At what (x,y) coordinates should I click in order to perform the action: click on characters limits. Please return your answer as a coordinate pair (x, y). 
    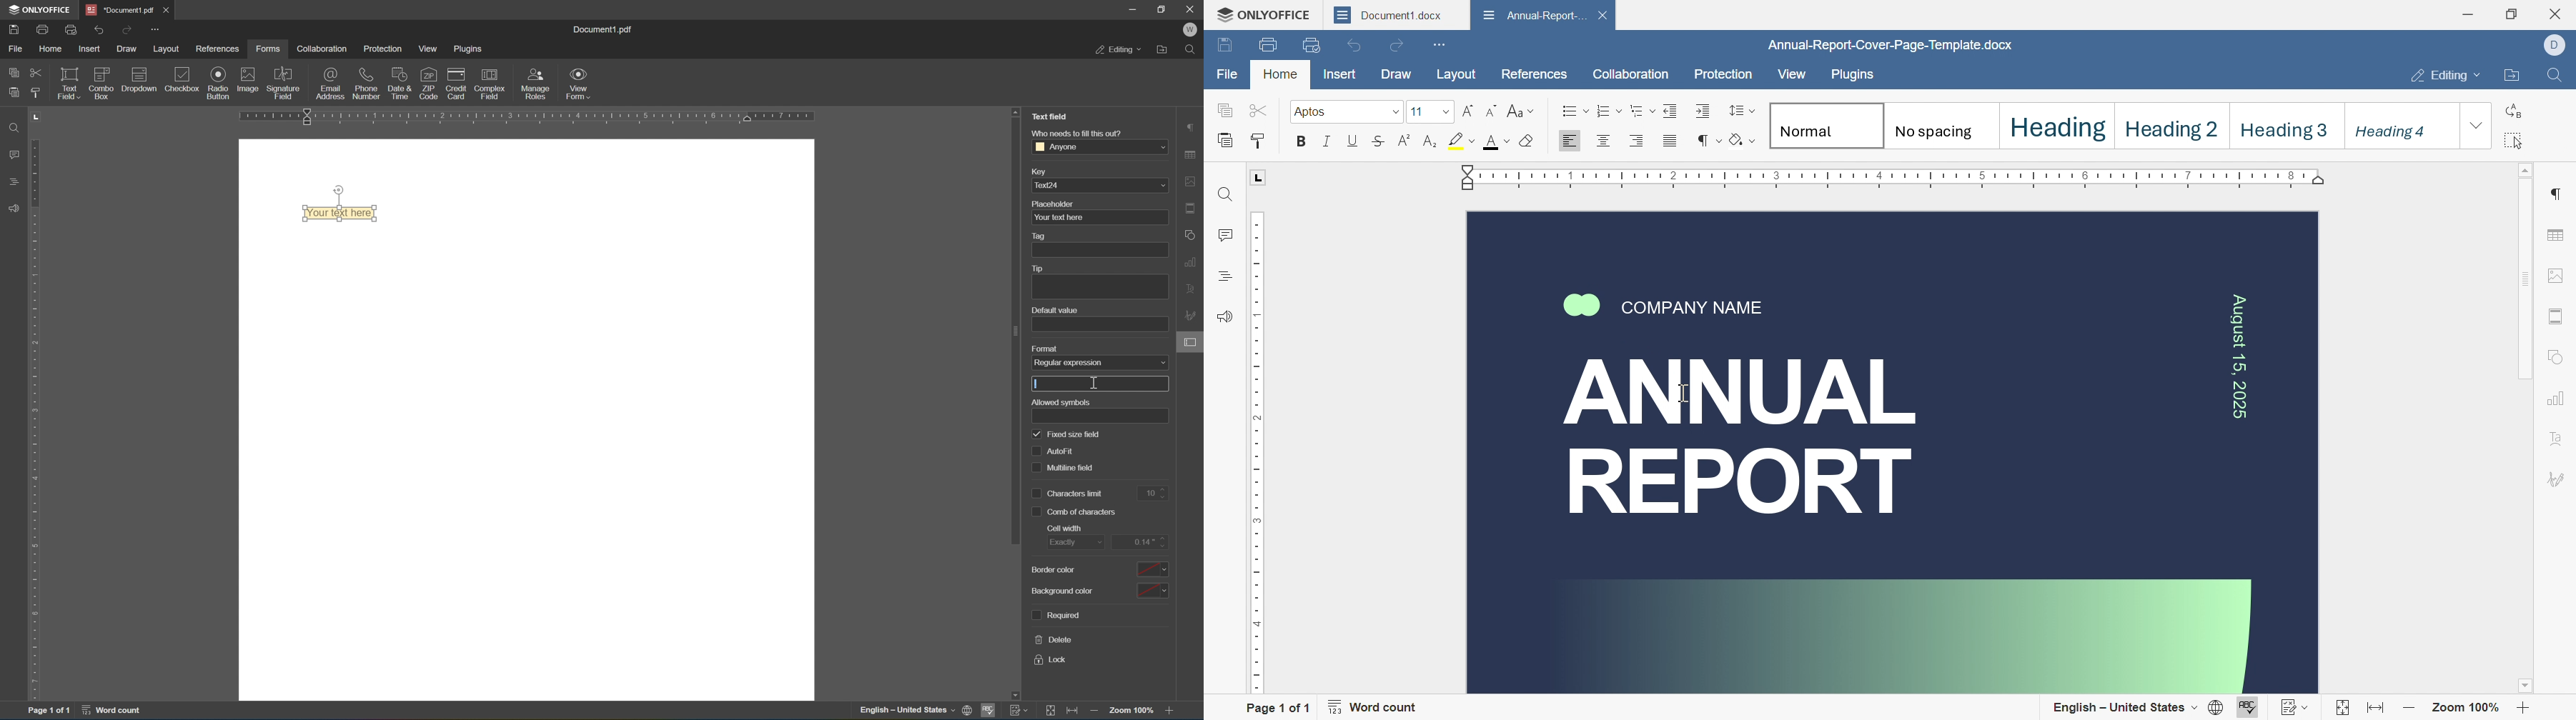
    Looking at the image, I should click on (1068, 493).